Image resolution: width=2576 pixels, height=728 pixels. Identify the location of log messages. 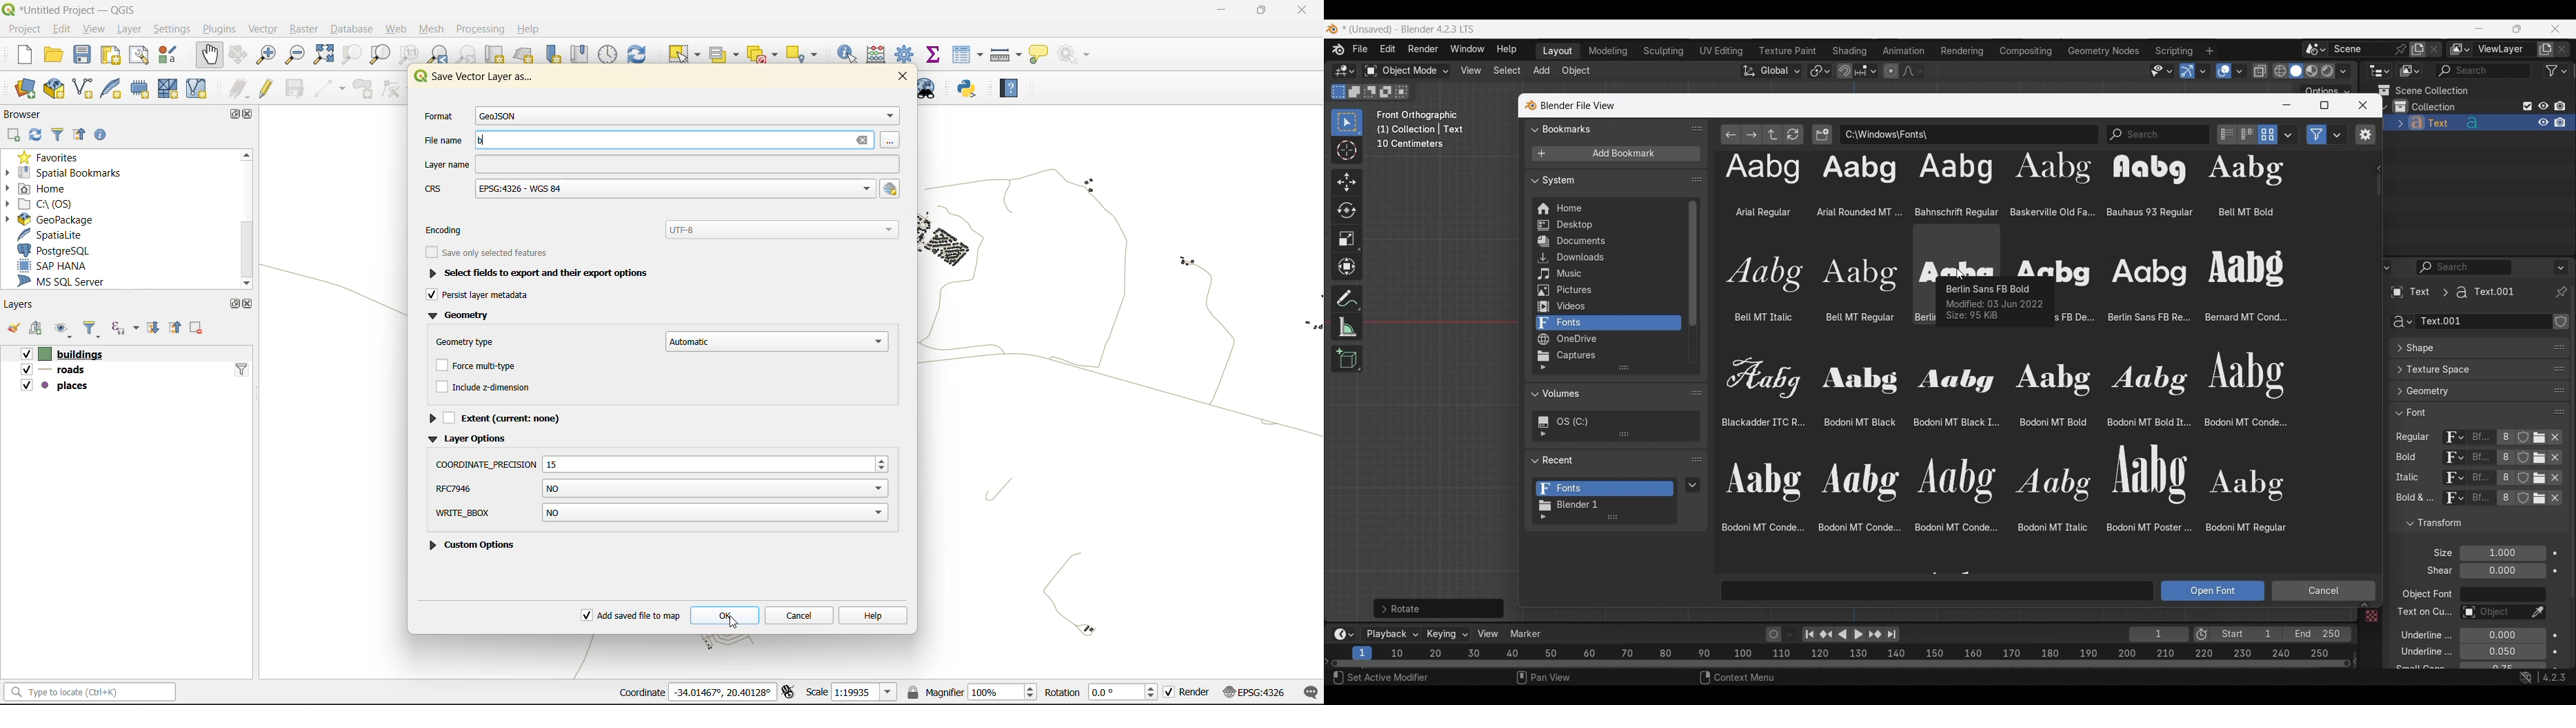
(1308, 691).